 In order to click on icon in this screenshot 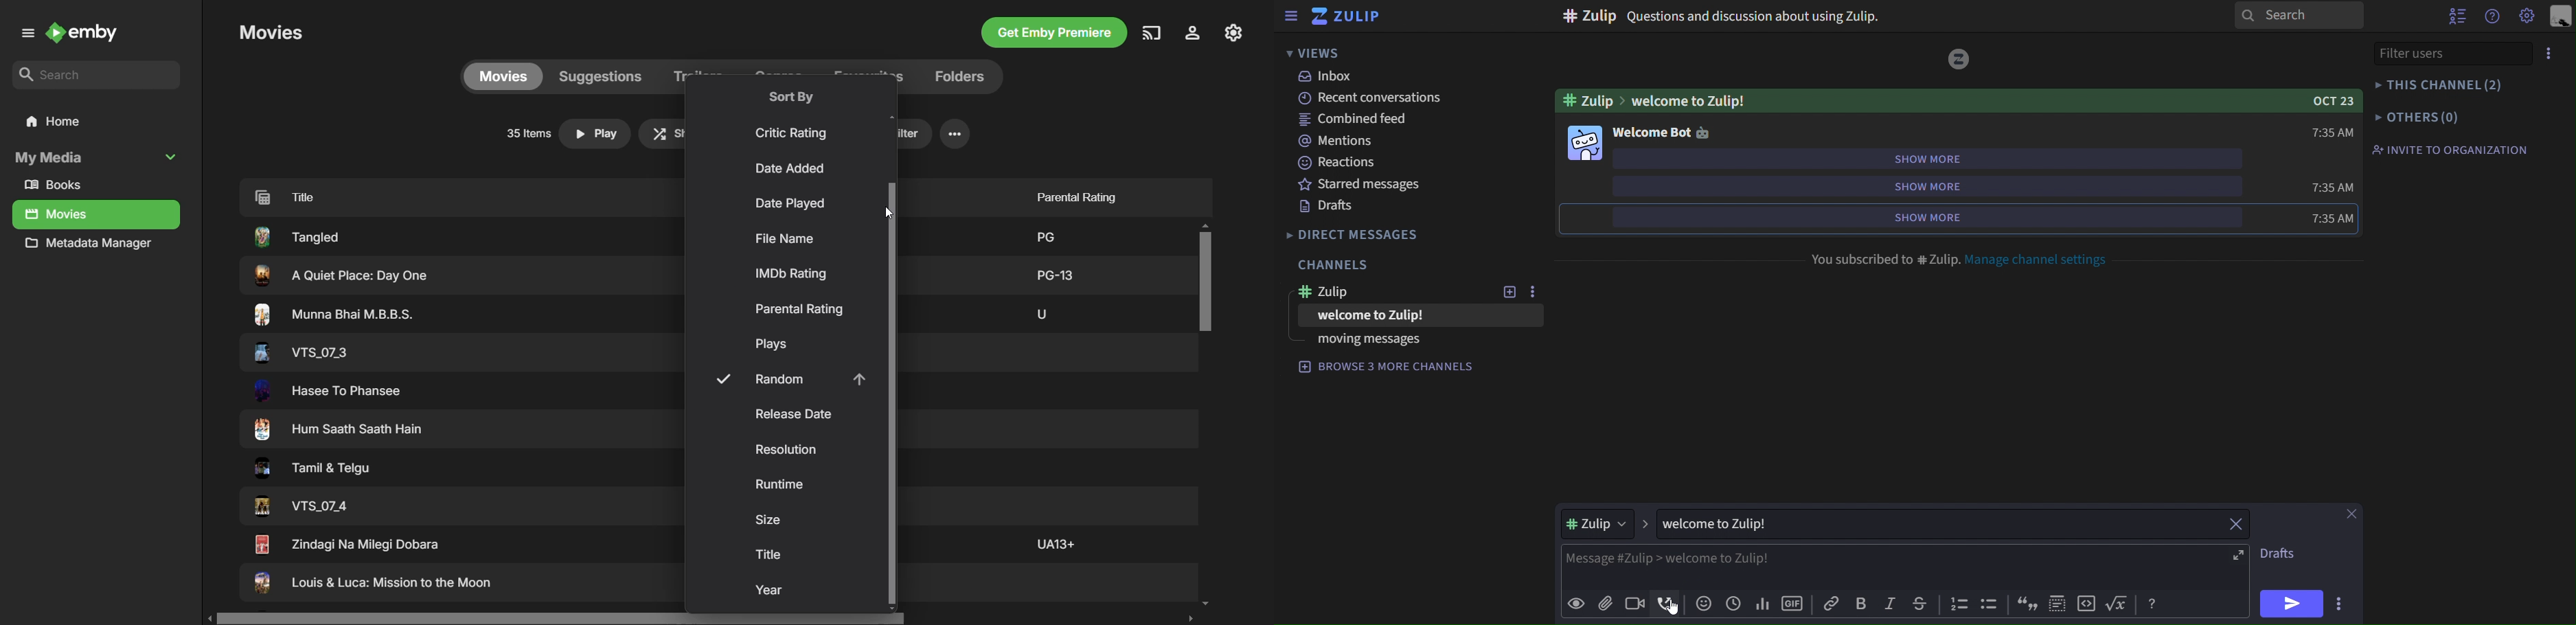, I will do `click(2025, 604)`.